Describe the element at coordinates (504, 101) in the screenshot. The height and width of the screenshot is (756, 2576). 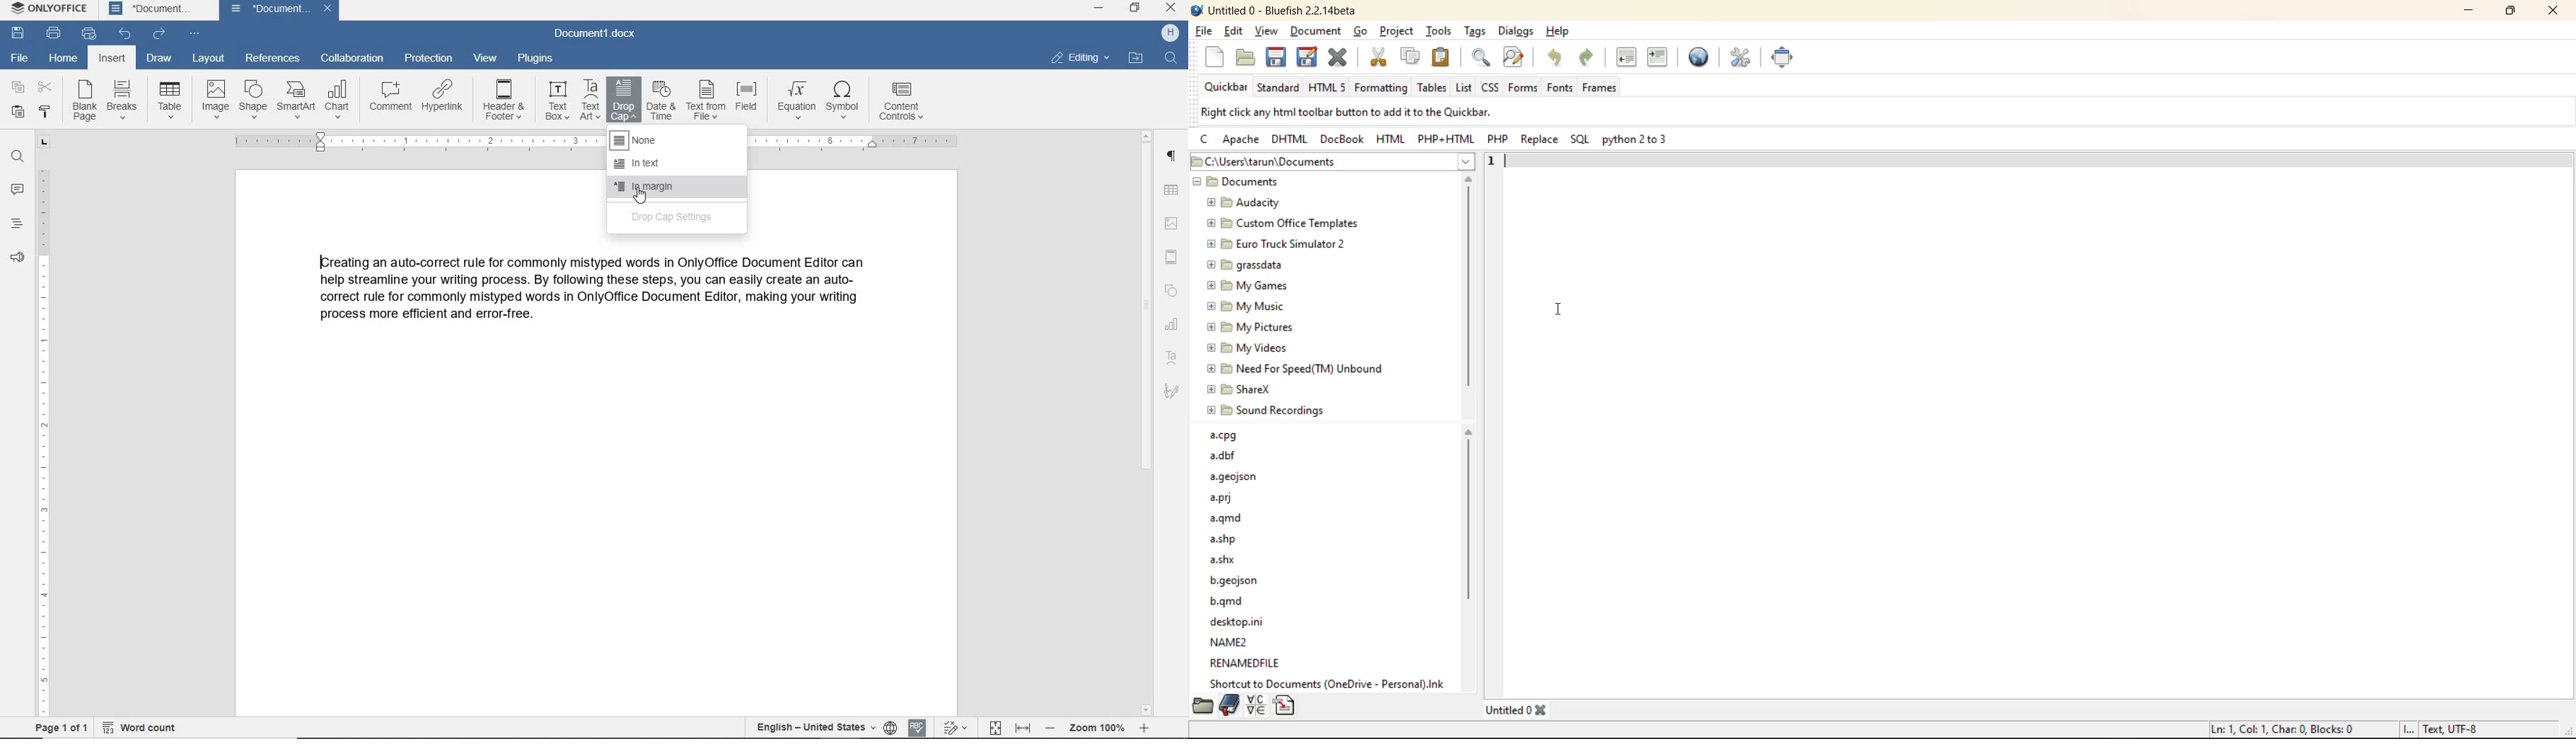
I see `header & footer` at that location.